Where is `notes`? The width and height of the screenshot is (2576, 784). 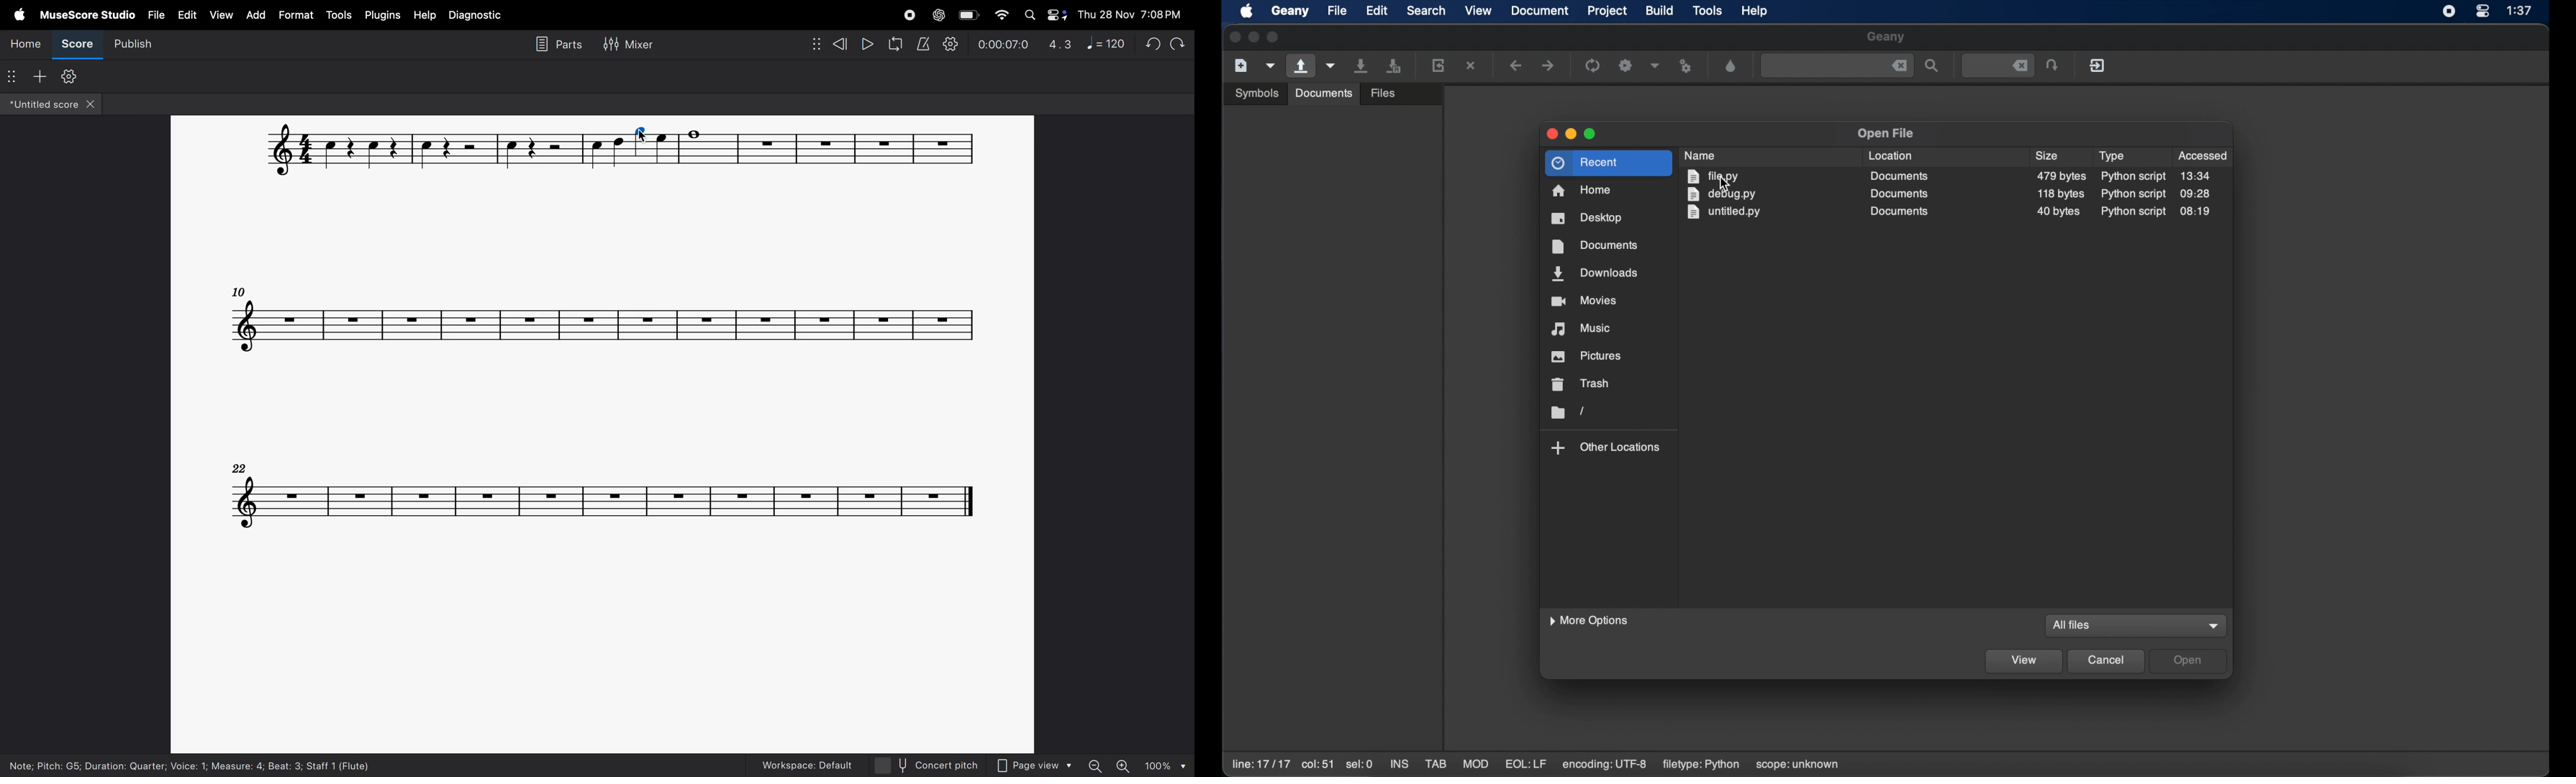
notes is located at coordinates (605, 498).